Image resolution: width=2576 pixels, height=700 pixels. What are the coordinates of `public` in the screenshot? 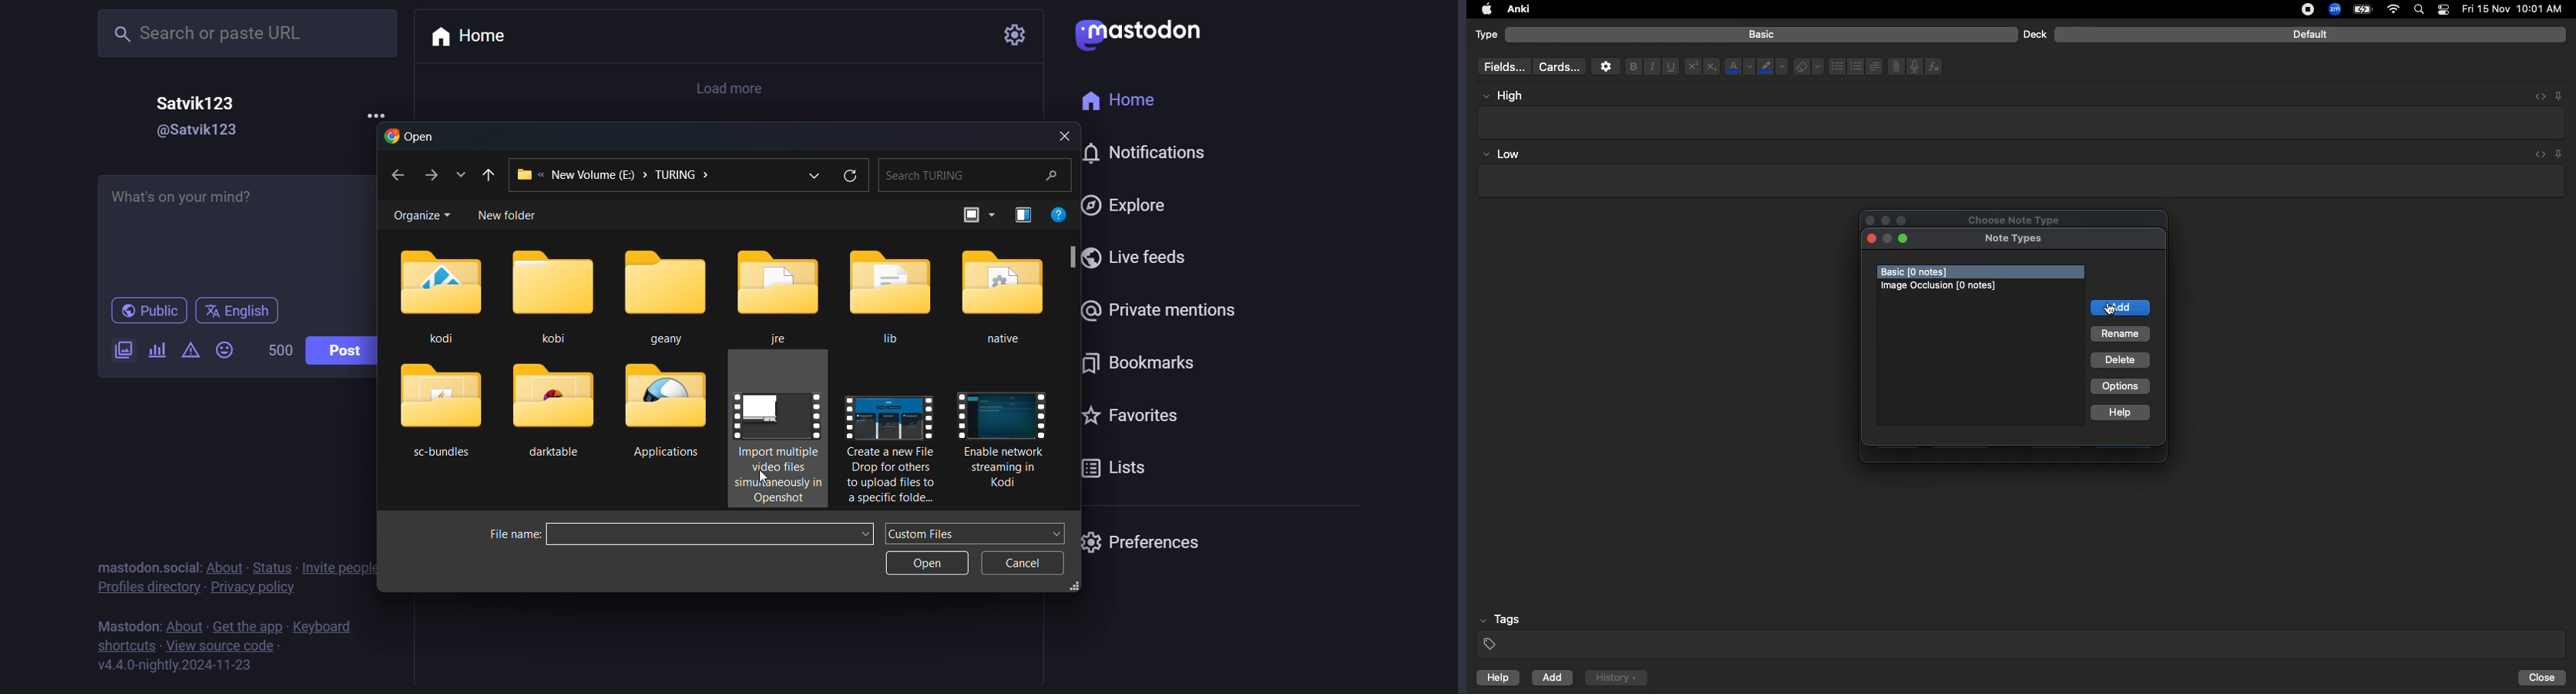 It's located at (148, 311).